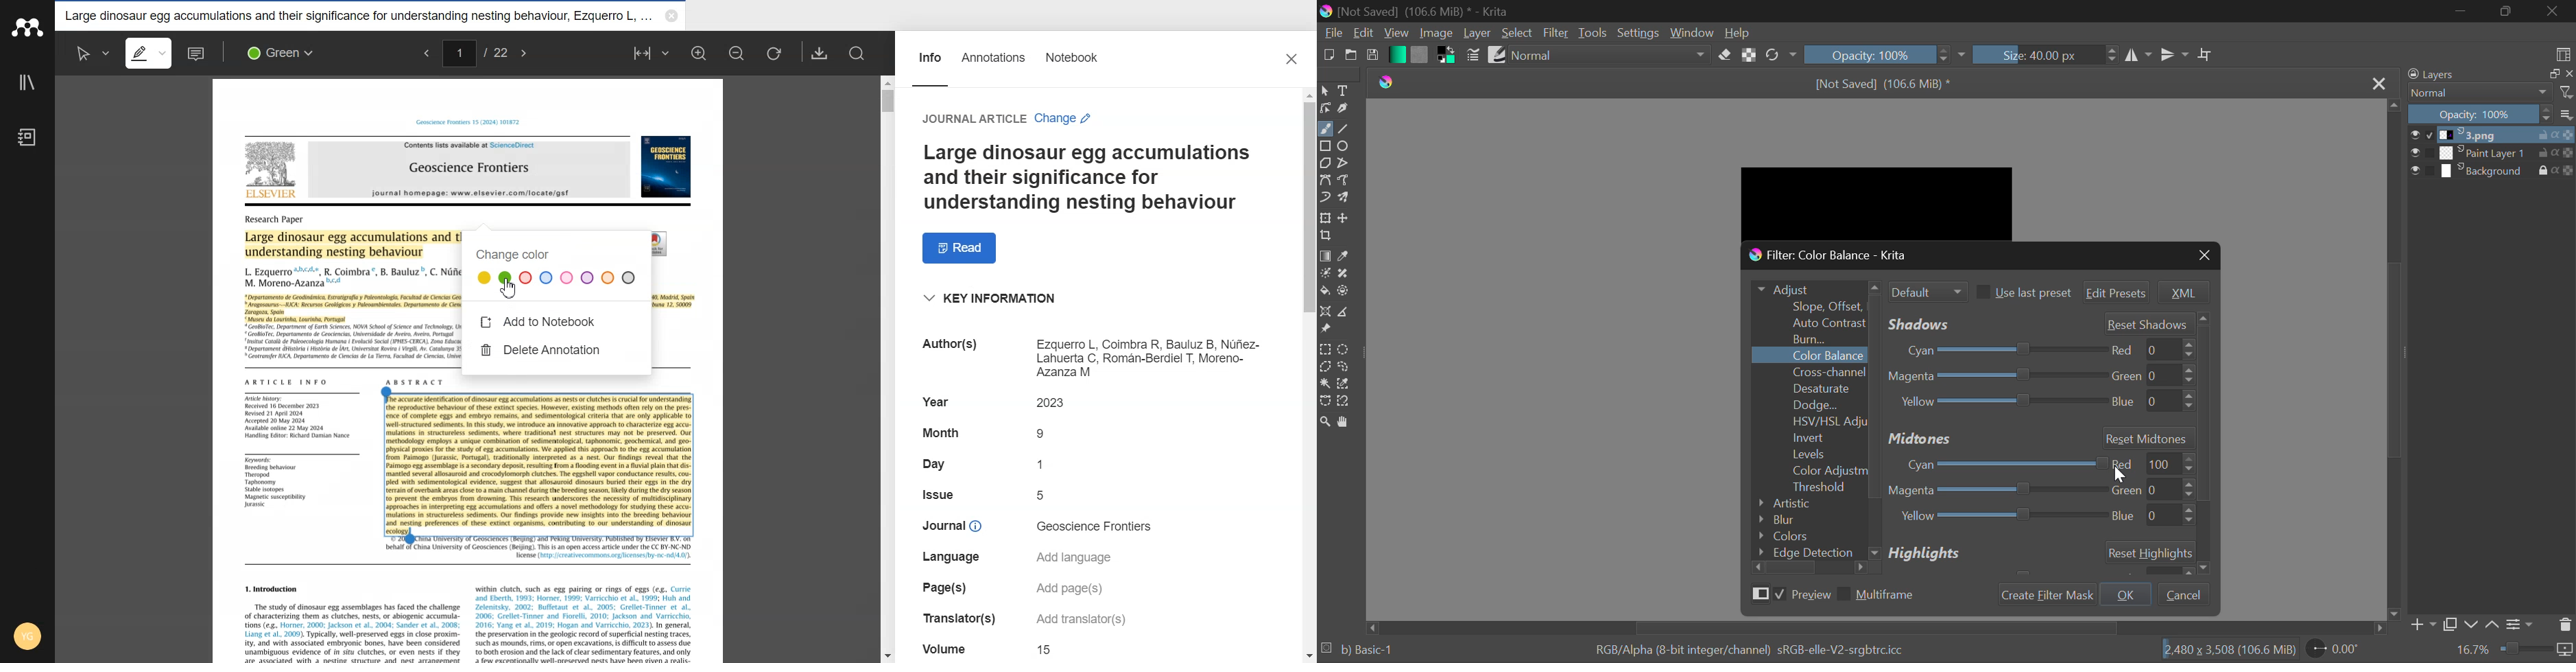 The height and width of the screenshot is (672, 2576). I want to click on Edit Shapes, so click(1325, 108).